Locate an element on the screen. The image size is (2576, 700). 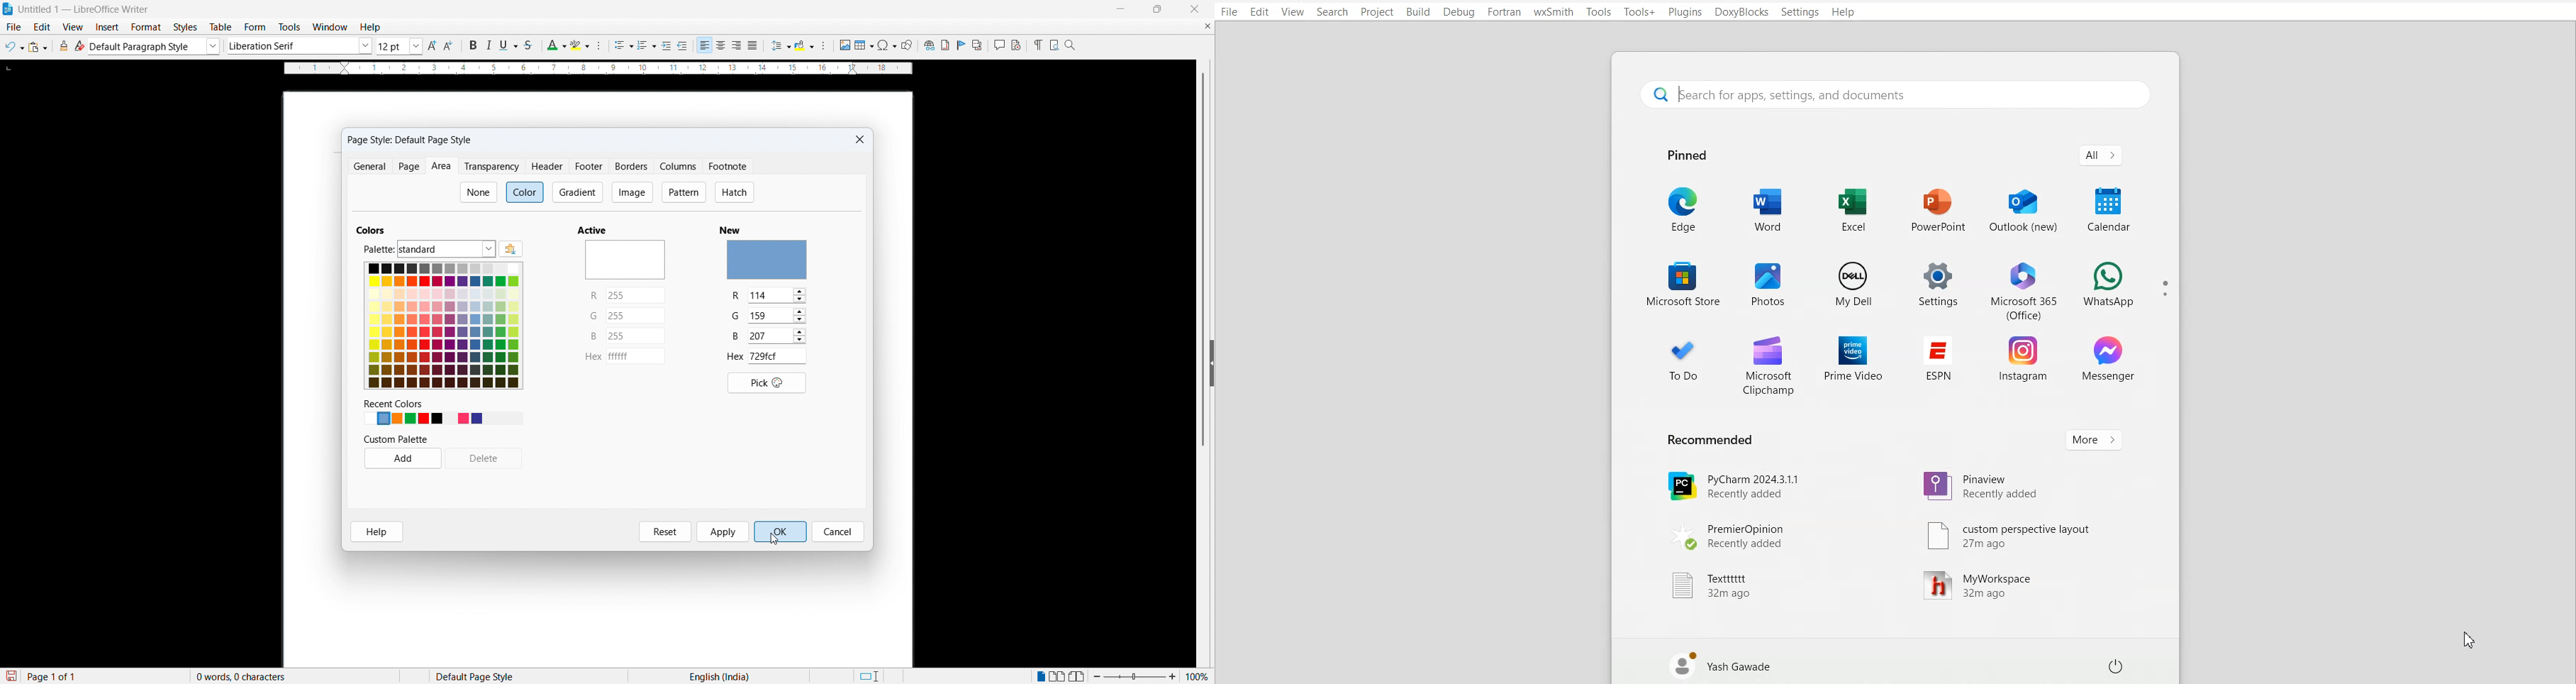
Plugins is located at coordinates (1685, 12).